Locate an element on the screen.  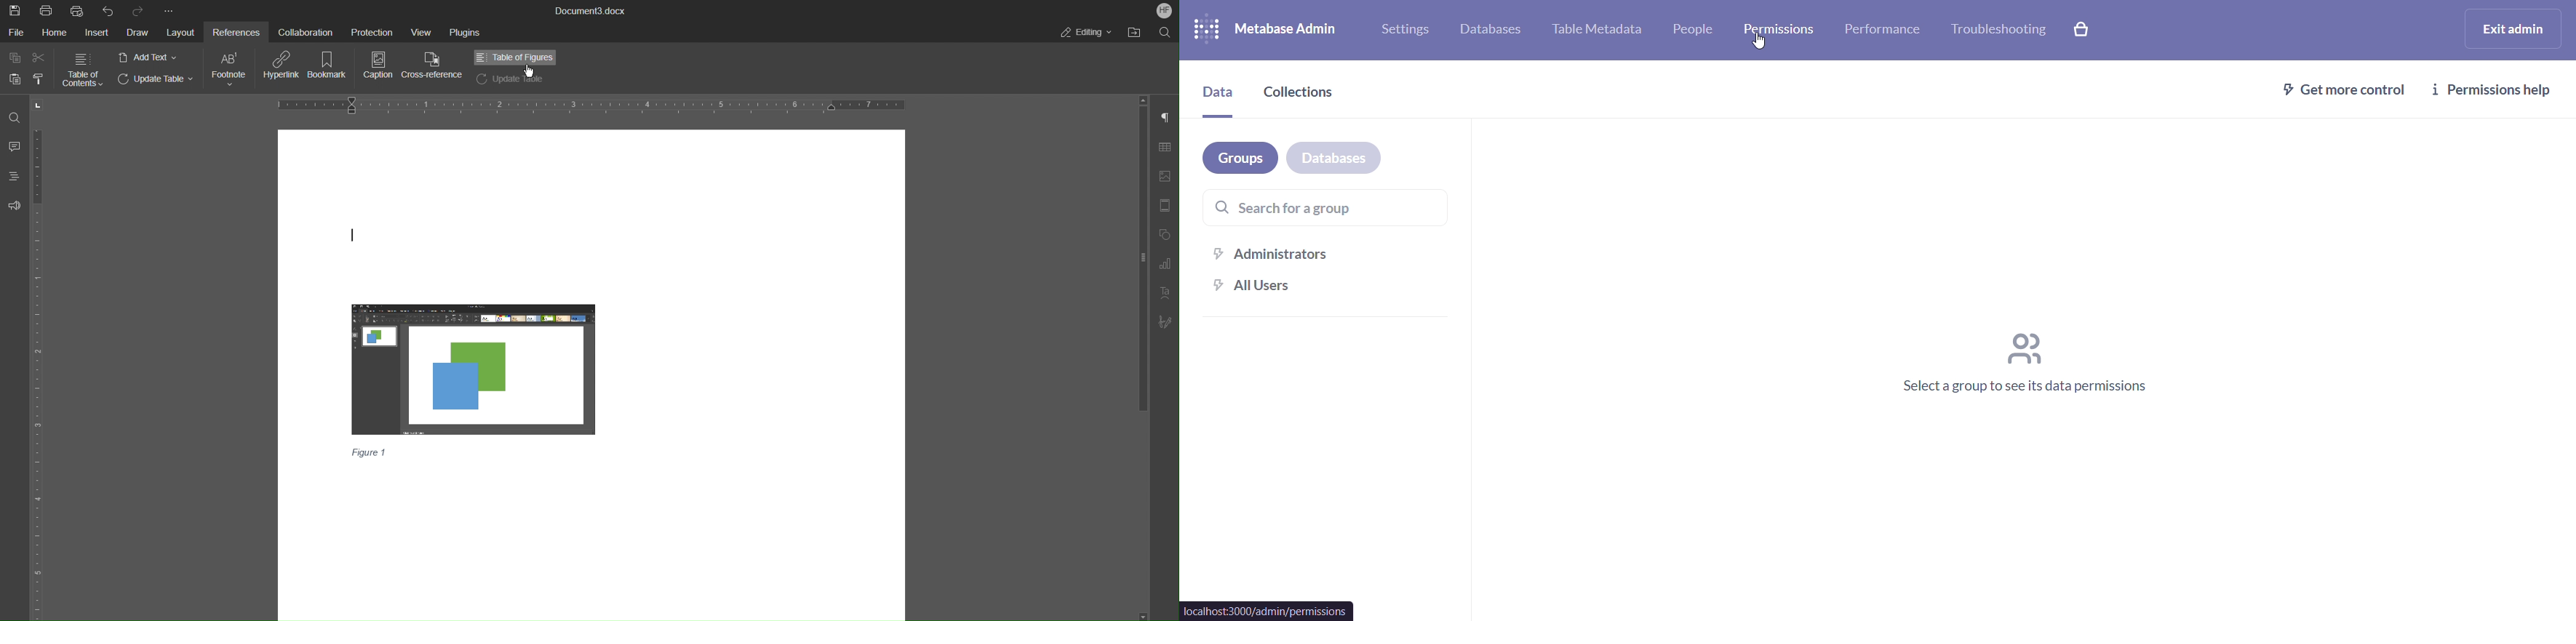
Plugins is located at coordinates (464, 32).